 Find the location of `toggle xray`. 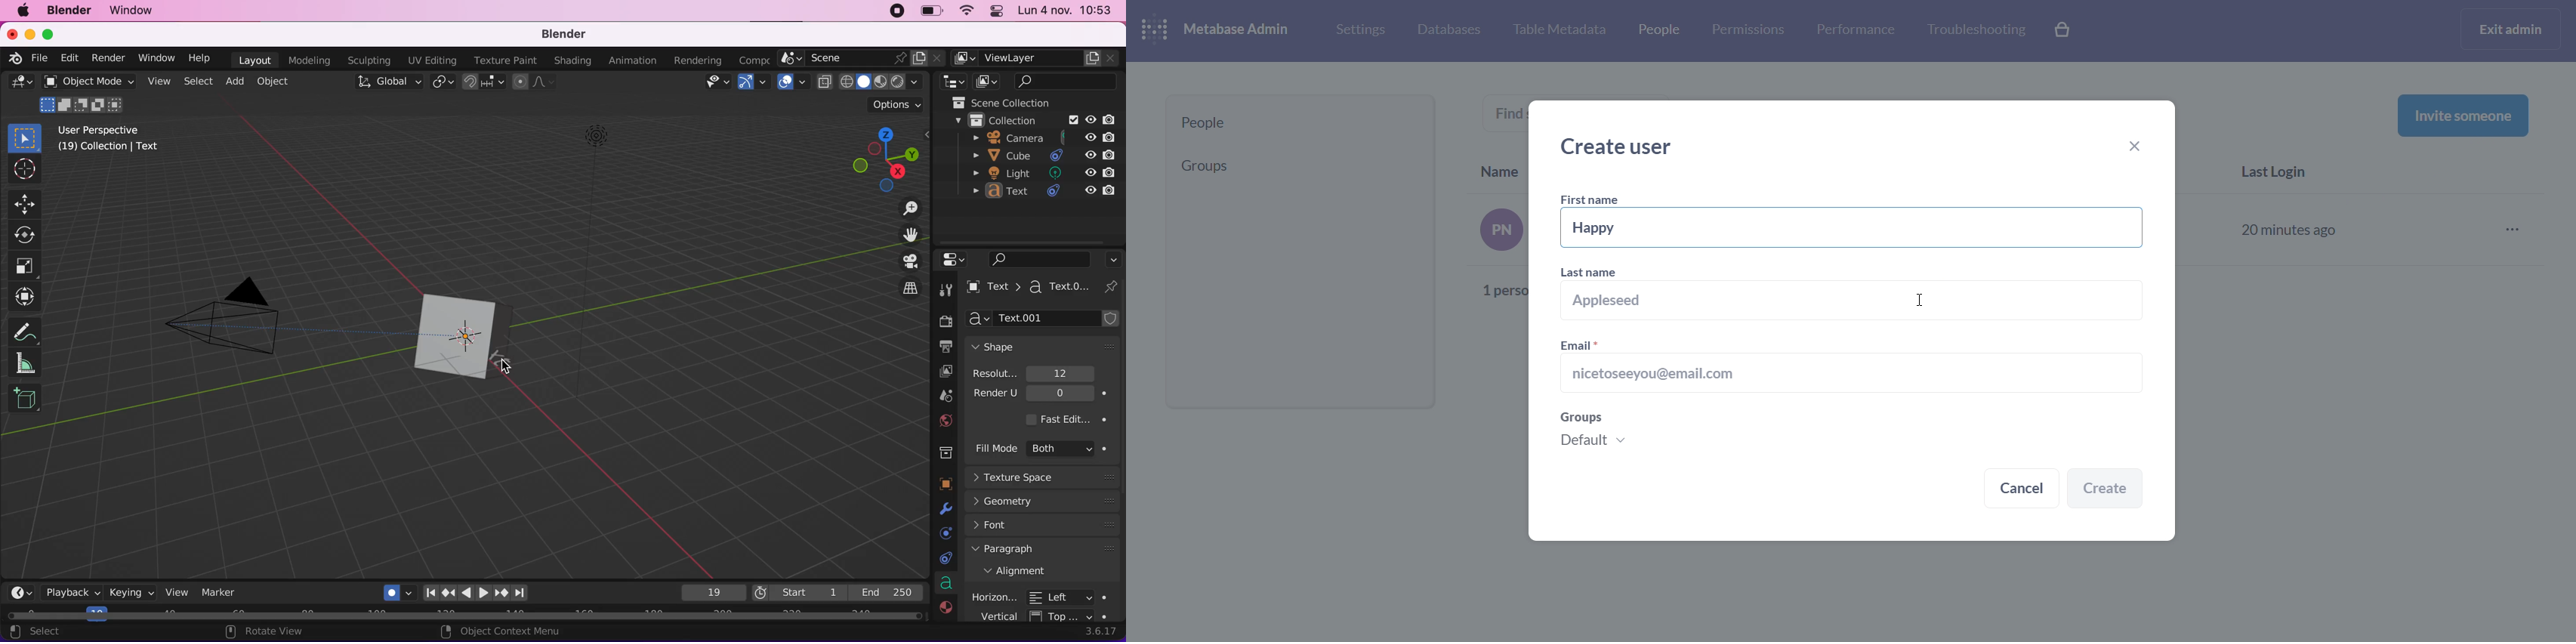

toggle xray is located at coordinates (824, 87).